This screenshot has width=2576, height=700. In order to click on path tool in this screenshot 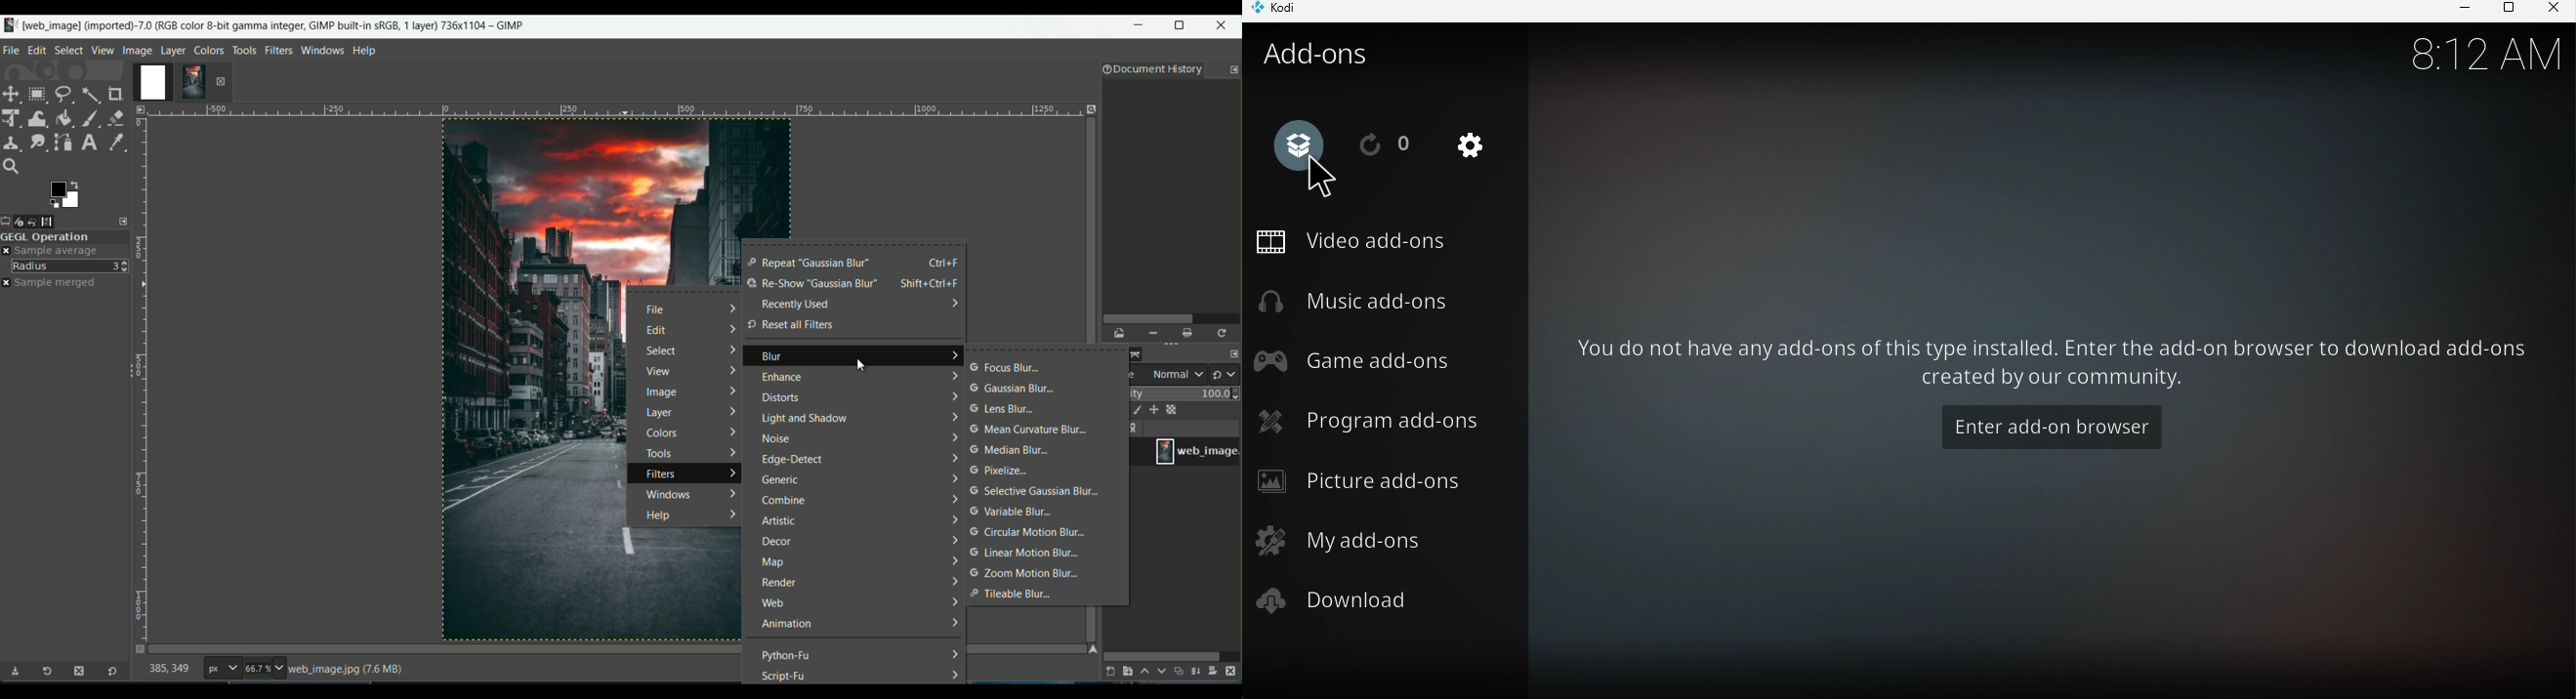, I will do `click(64, 141)`.